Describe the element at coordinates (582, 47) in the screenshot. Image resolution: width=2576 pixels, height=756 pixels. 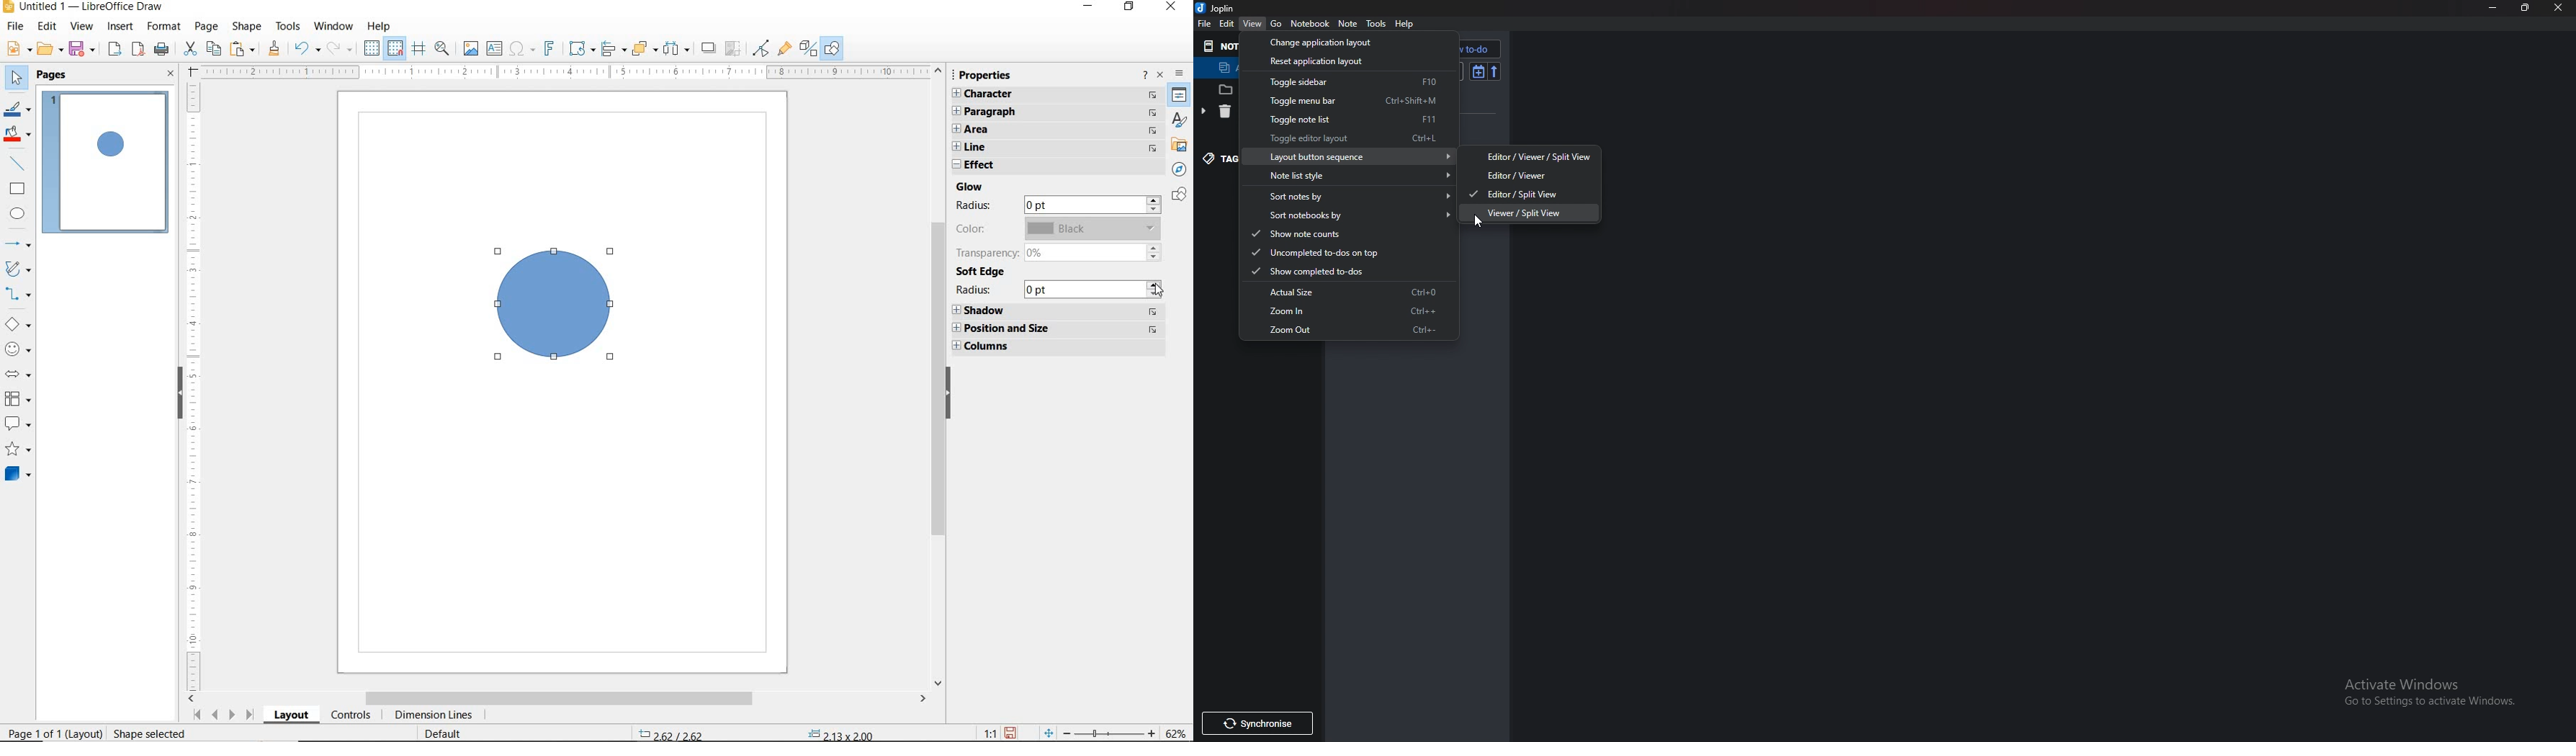
I see `TRANSFORMATIONS` at that location.